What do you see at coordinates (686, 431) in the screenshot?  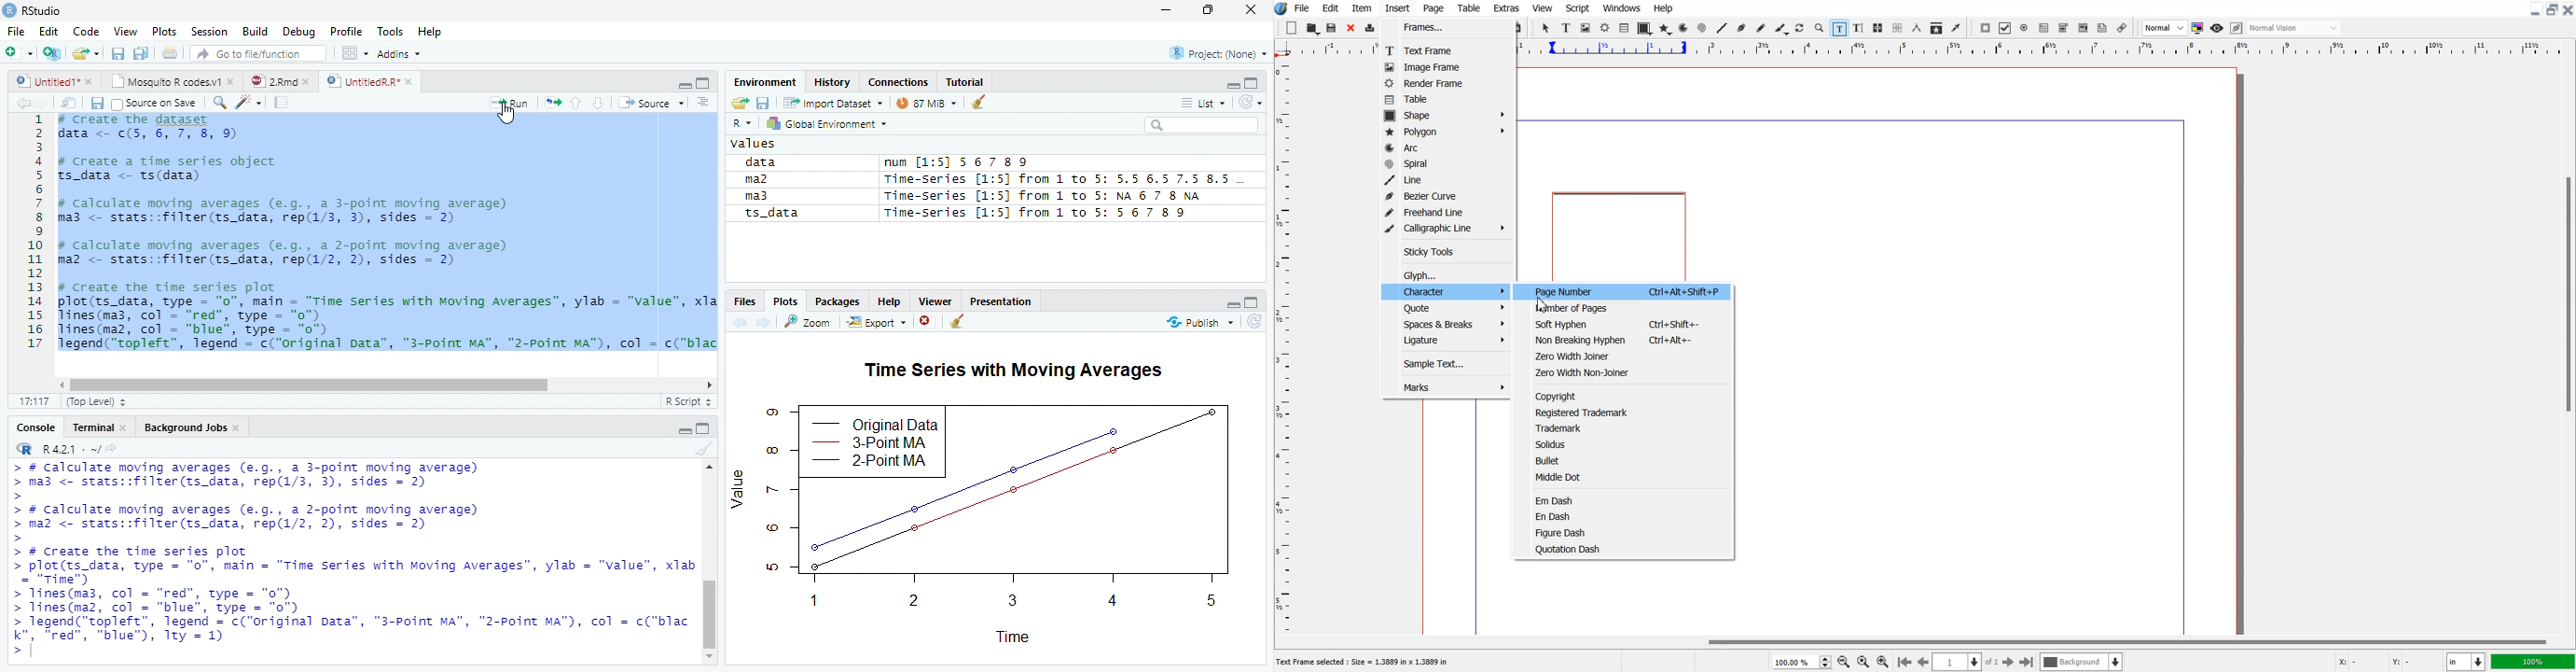 I see `maximize` at bounding box center [686, 431].